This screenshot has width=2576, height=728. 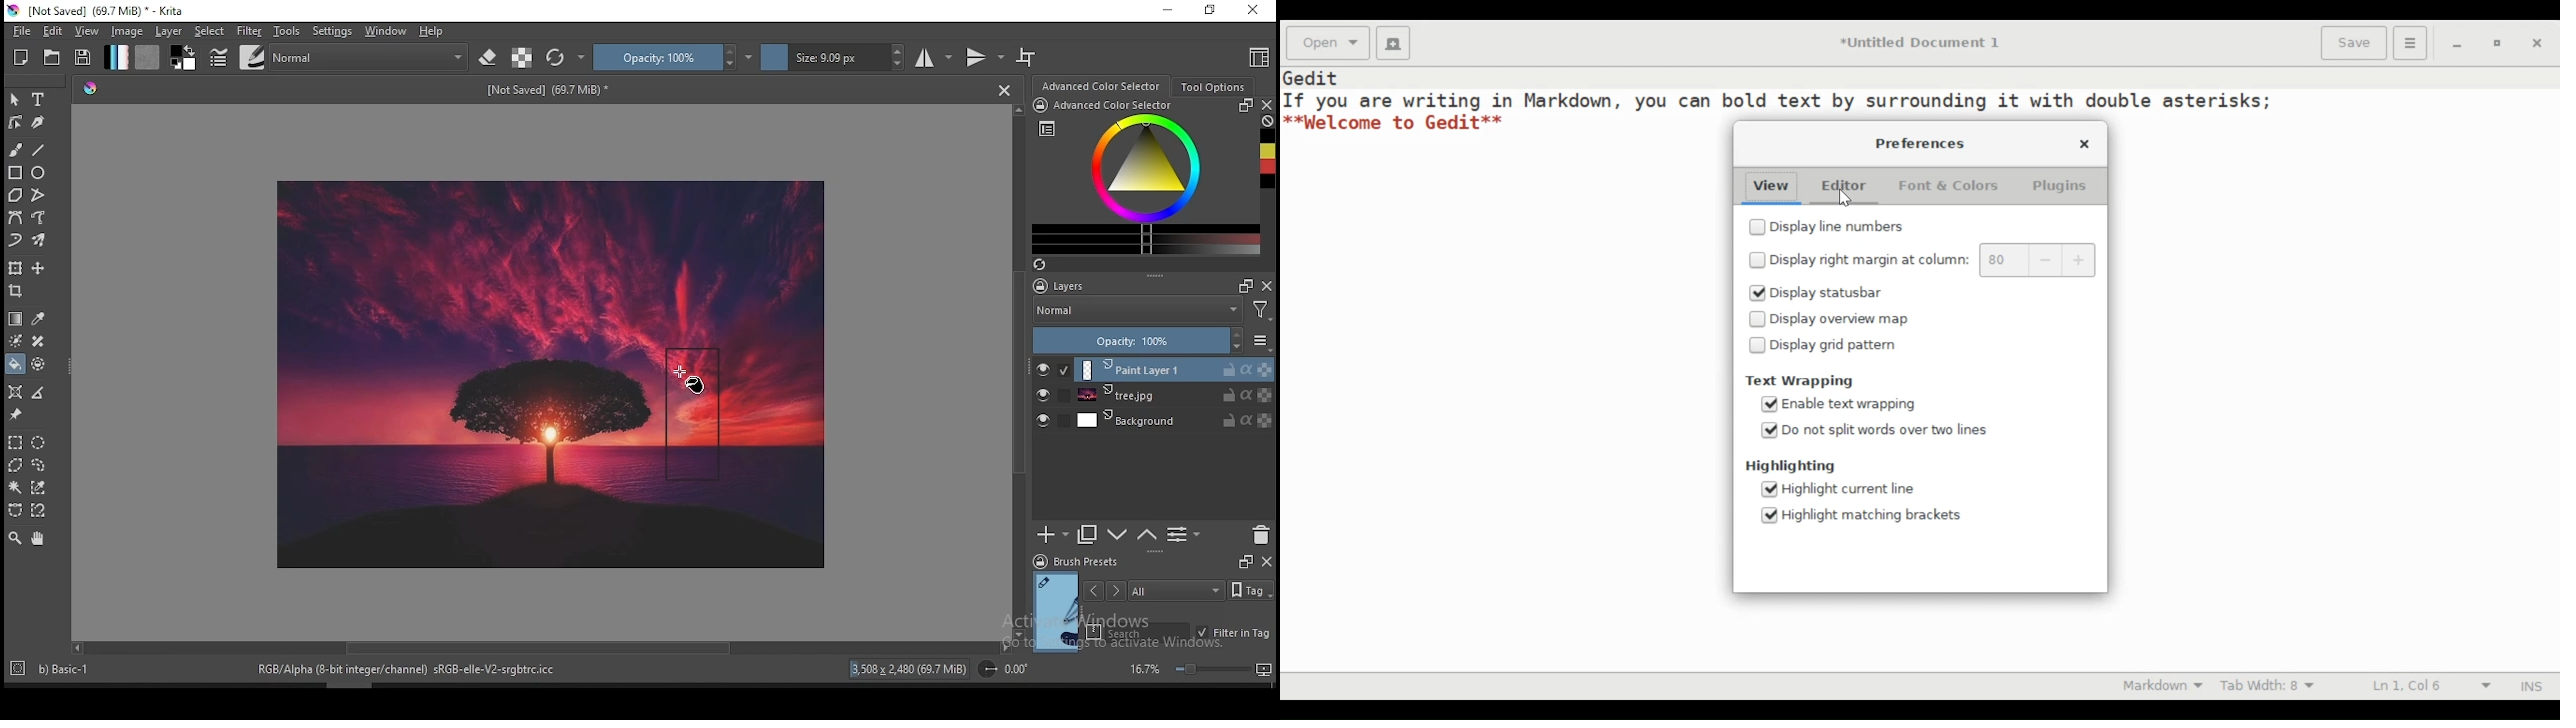 What do you see at coordinates (740, 261) in the screenshot?
I see `image` at bounding box center [740, 261].